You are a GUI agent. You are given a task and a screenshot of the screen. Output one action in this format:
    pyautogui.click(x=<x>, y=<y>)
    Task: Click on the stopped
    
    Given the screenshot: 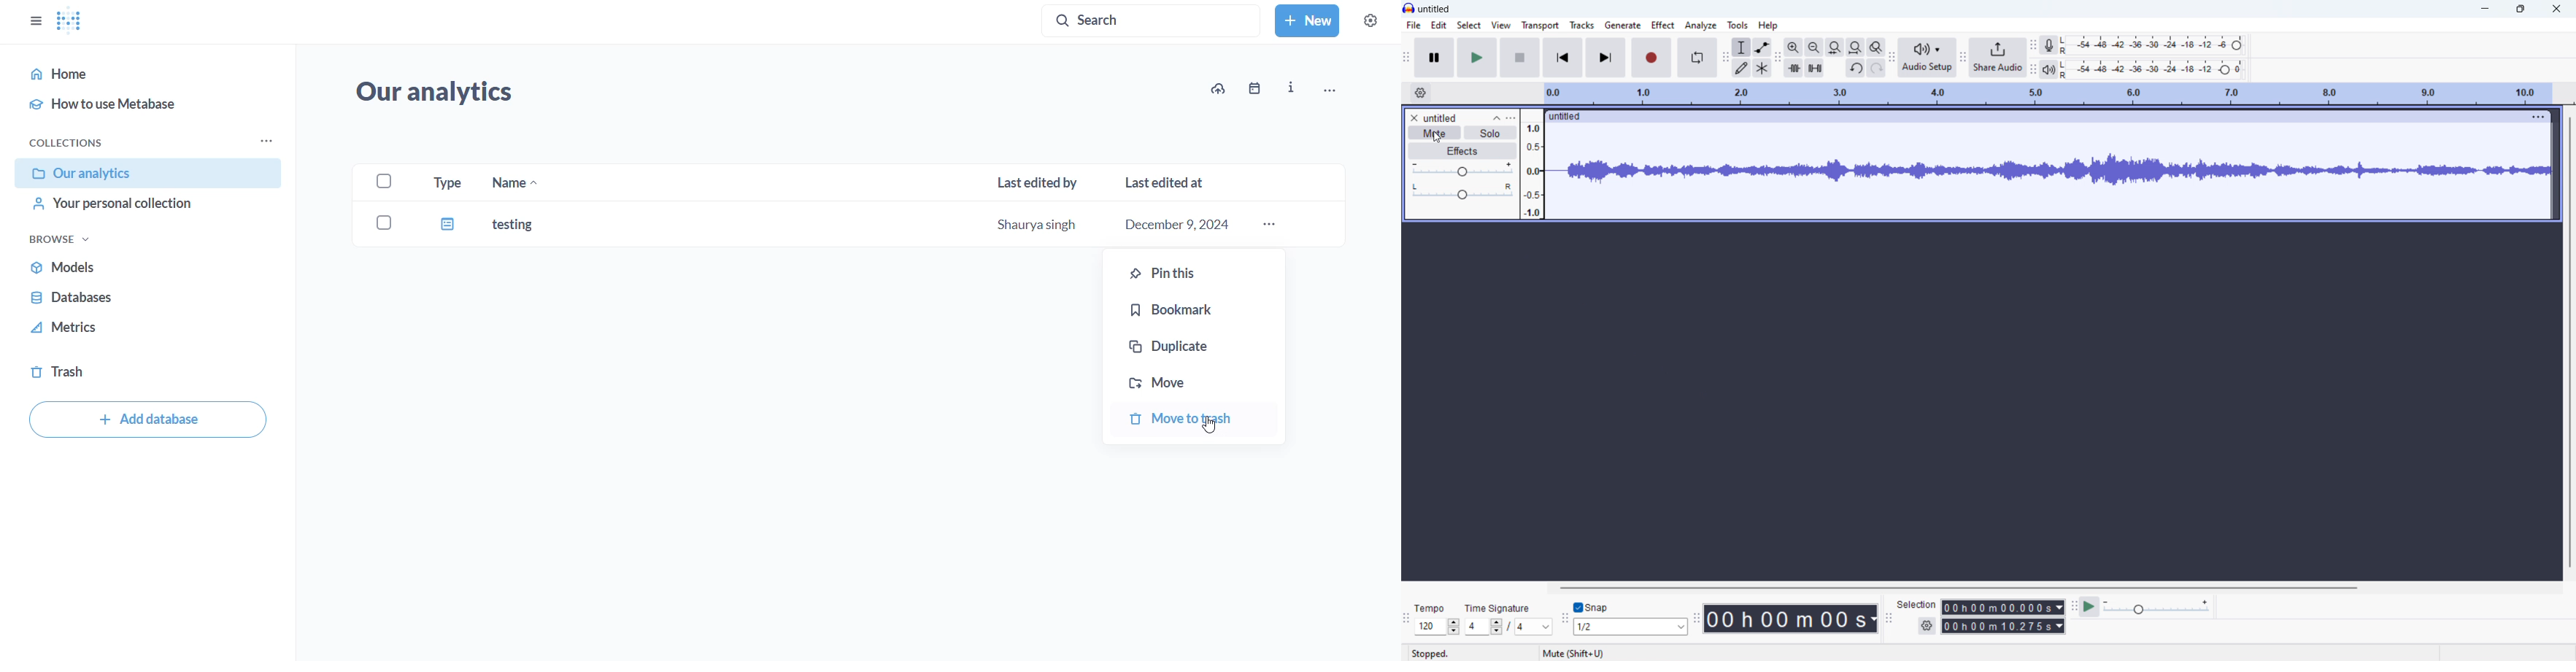 What is the action you would take?
    pyautogui.click(x=1429, y=654)
    